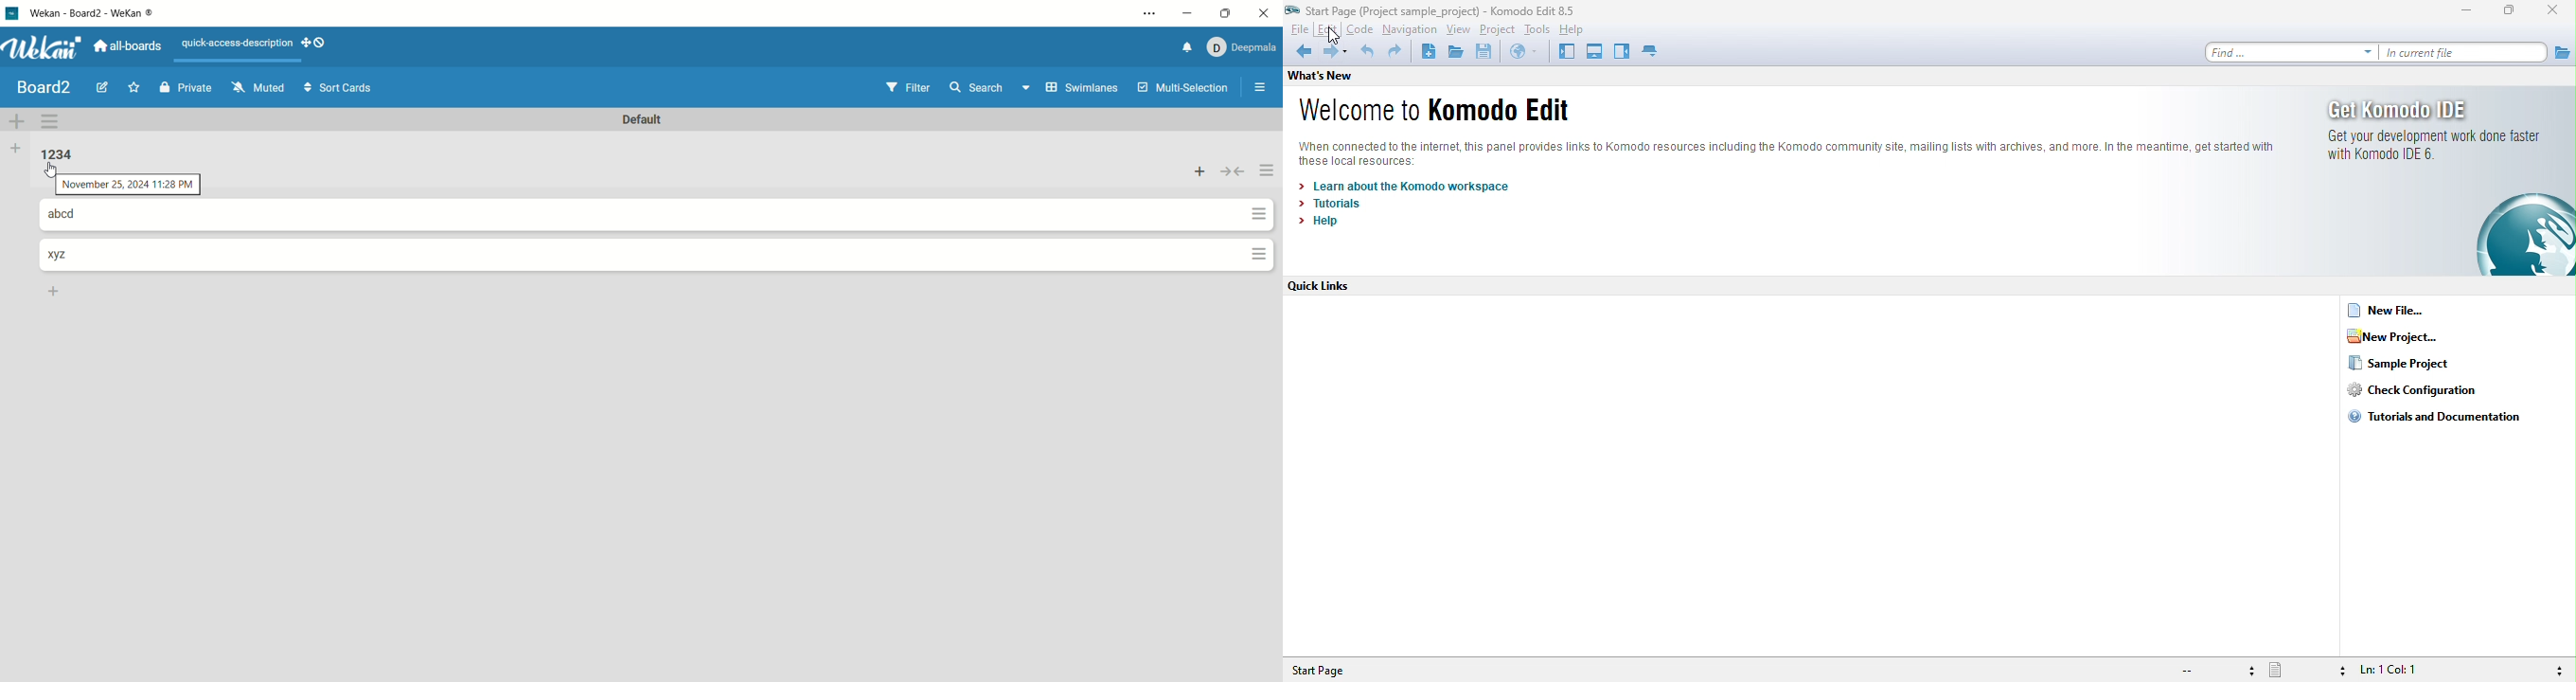 The height and width of the screenshot is (700, 2576). Describe the element at coordinates (1328, 671) in the screenshot. I see `start page` at that location.